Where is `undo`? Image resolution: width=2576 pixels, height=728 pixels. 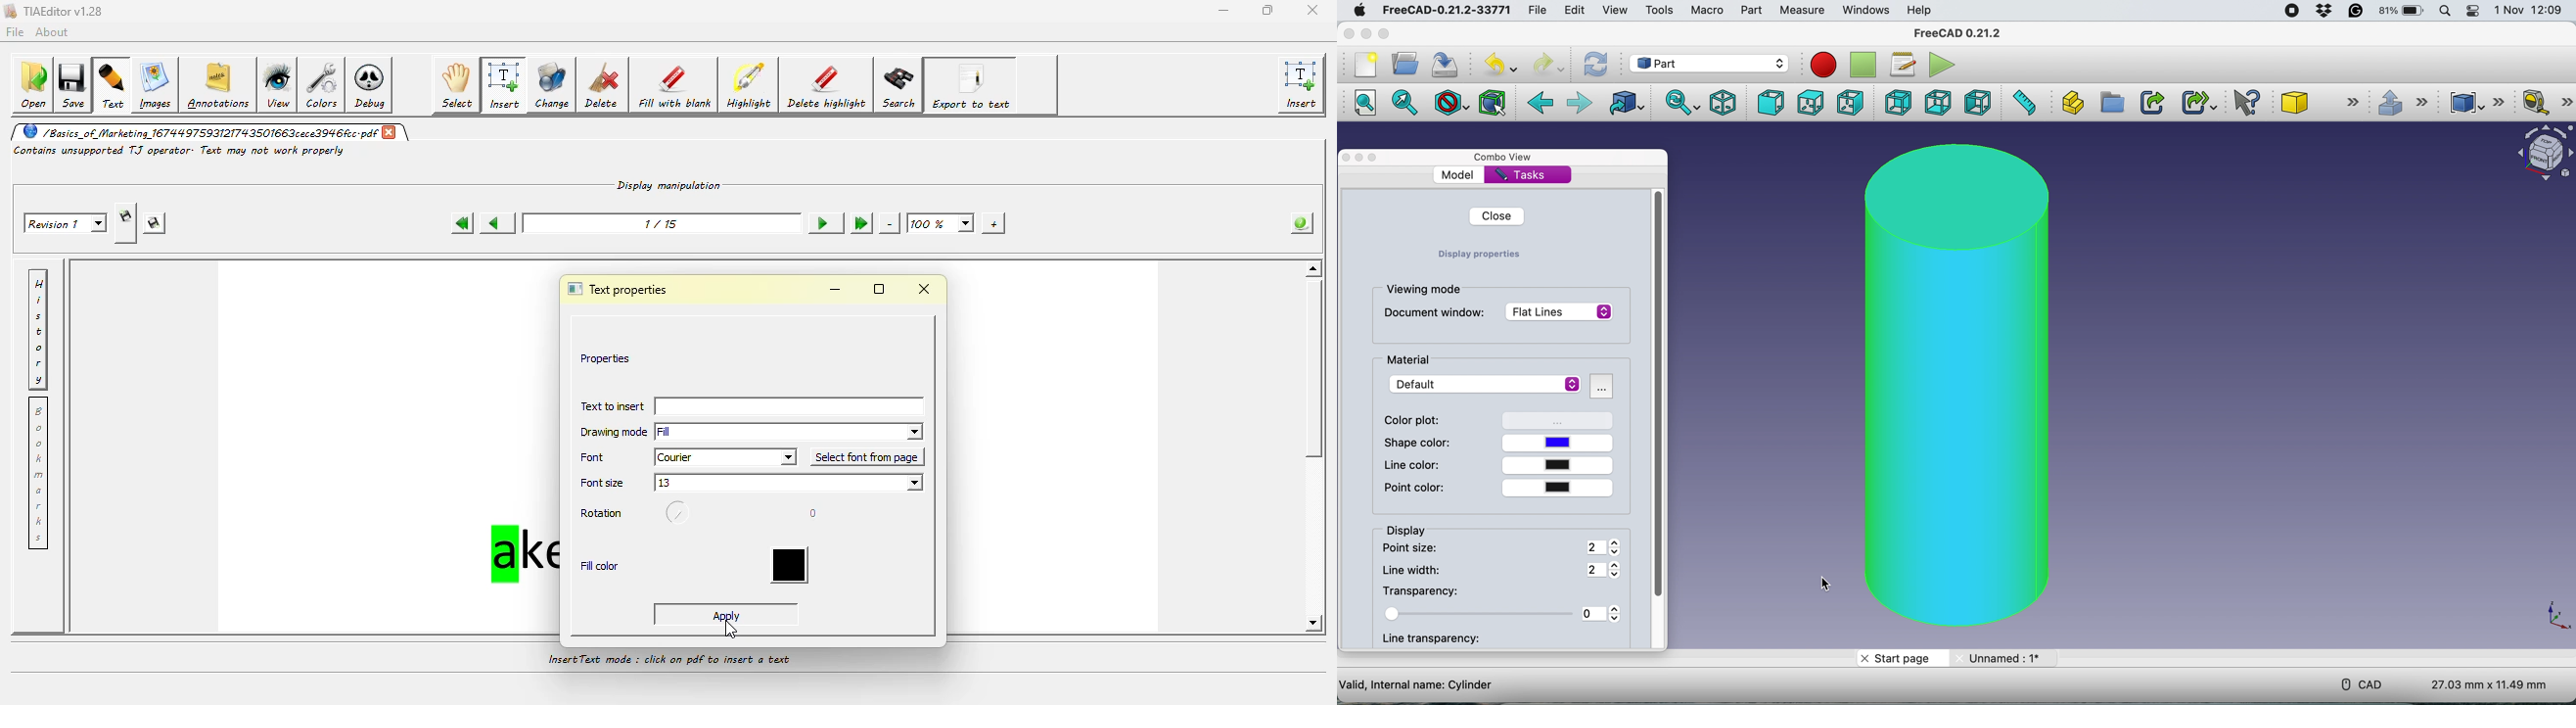 undo is located at coordinates (1495, 65).